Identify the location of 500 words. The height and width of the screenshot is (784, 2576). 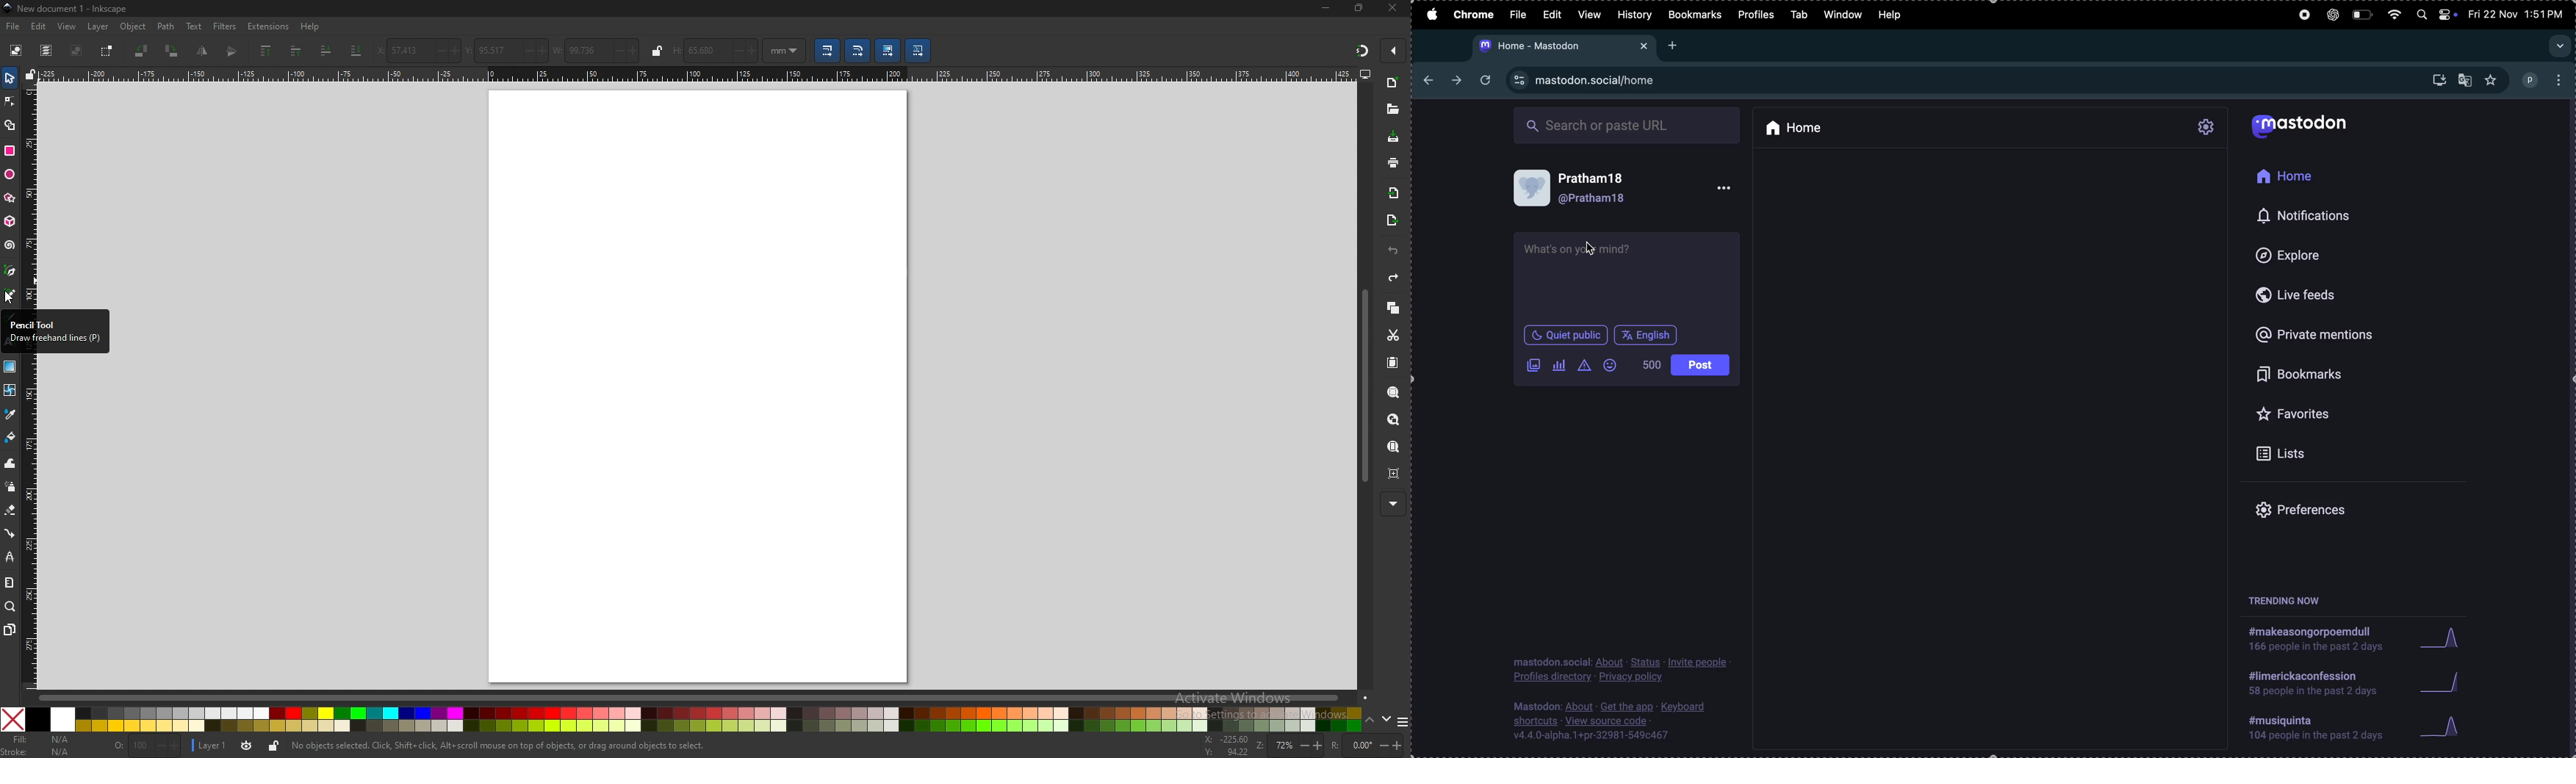
(1650, 364).